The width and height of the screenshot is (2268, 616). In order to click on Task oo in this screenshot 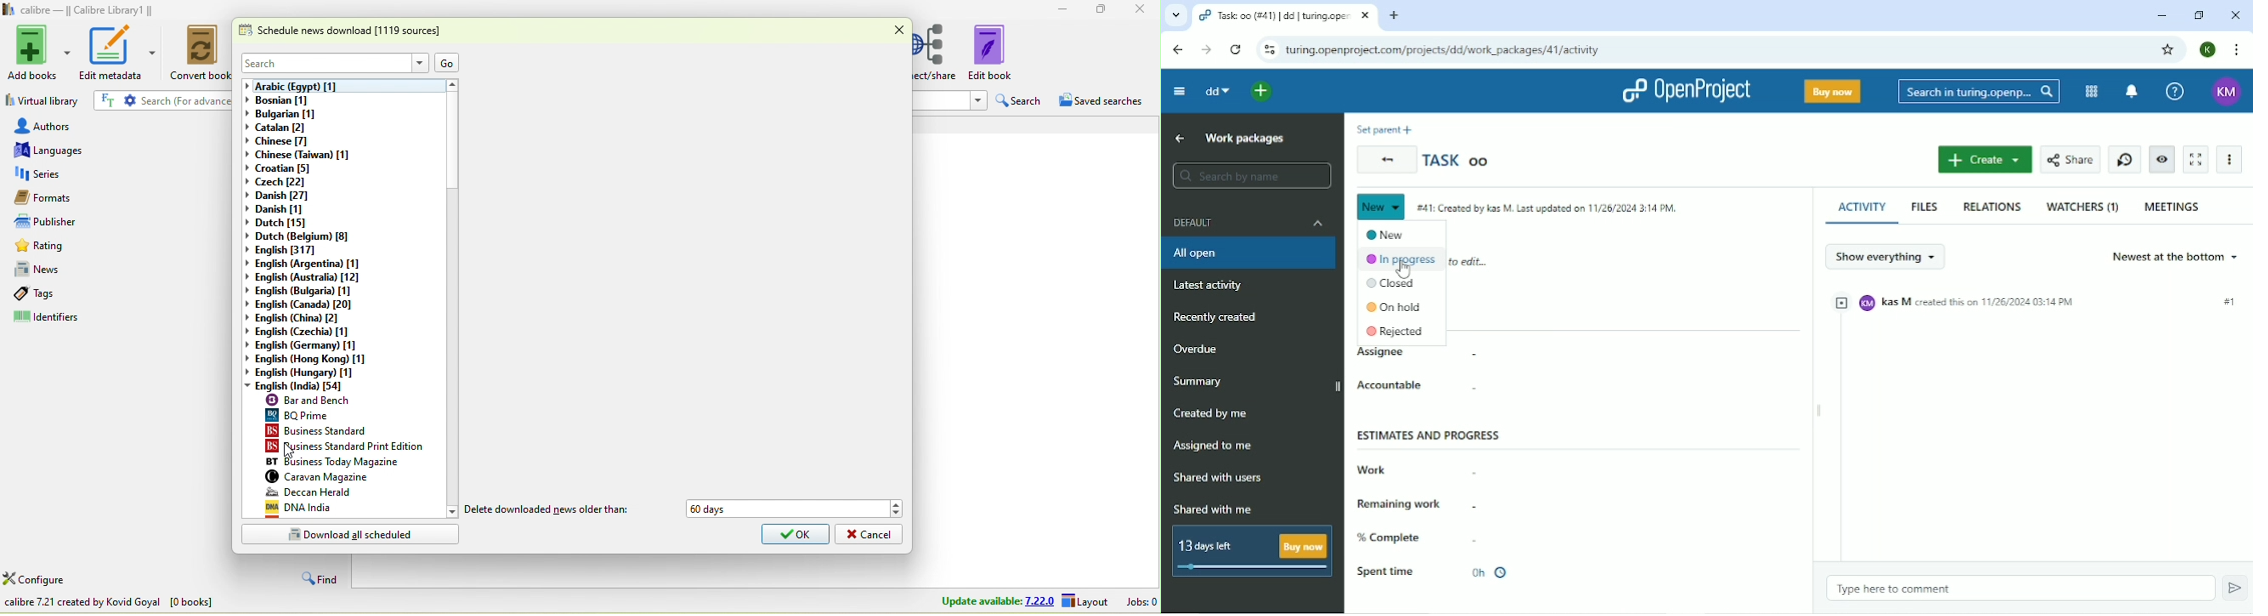, I will do `click(1458, 162)`.